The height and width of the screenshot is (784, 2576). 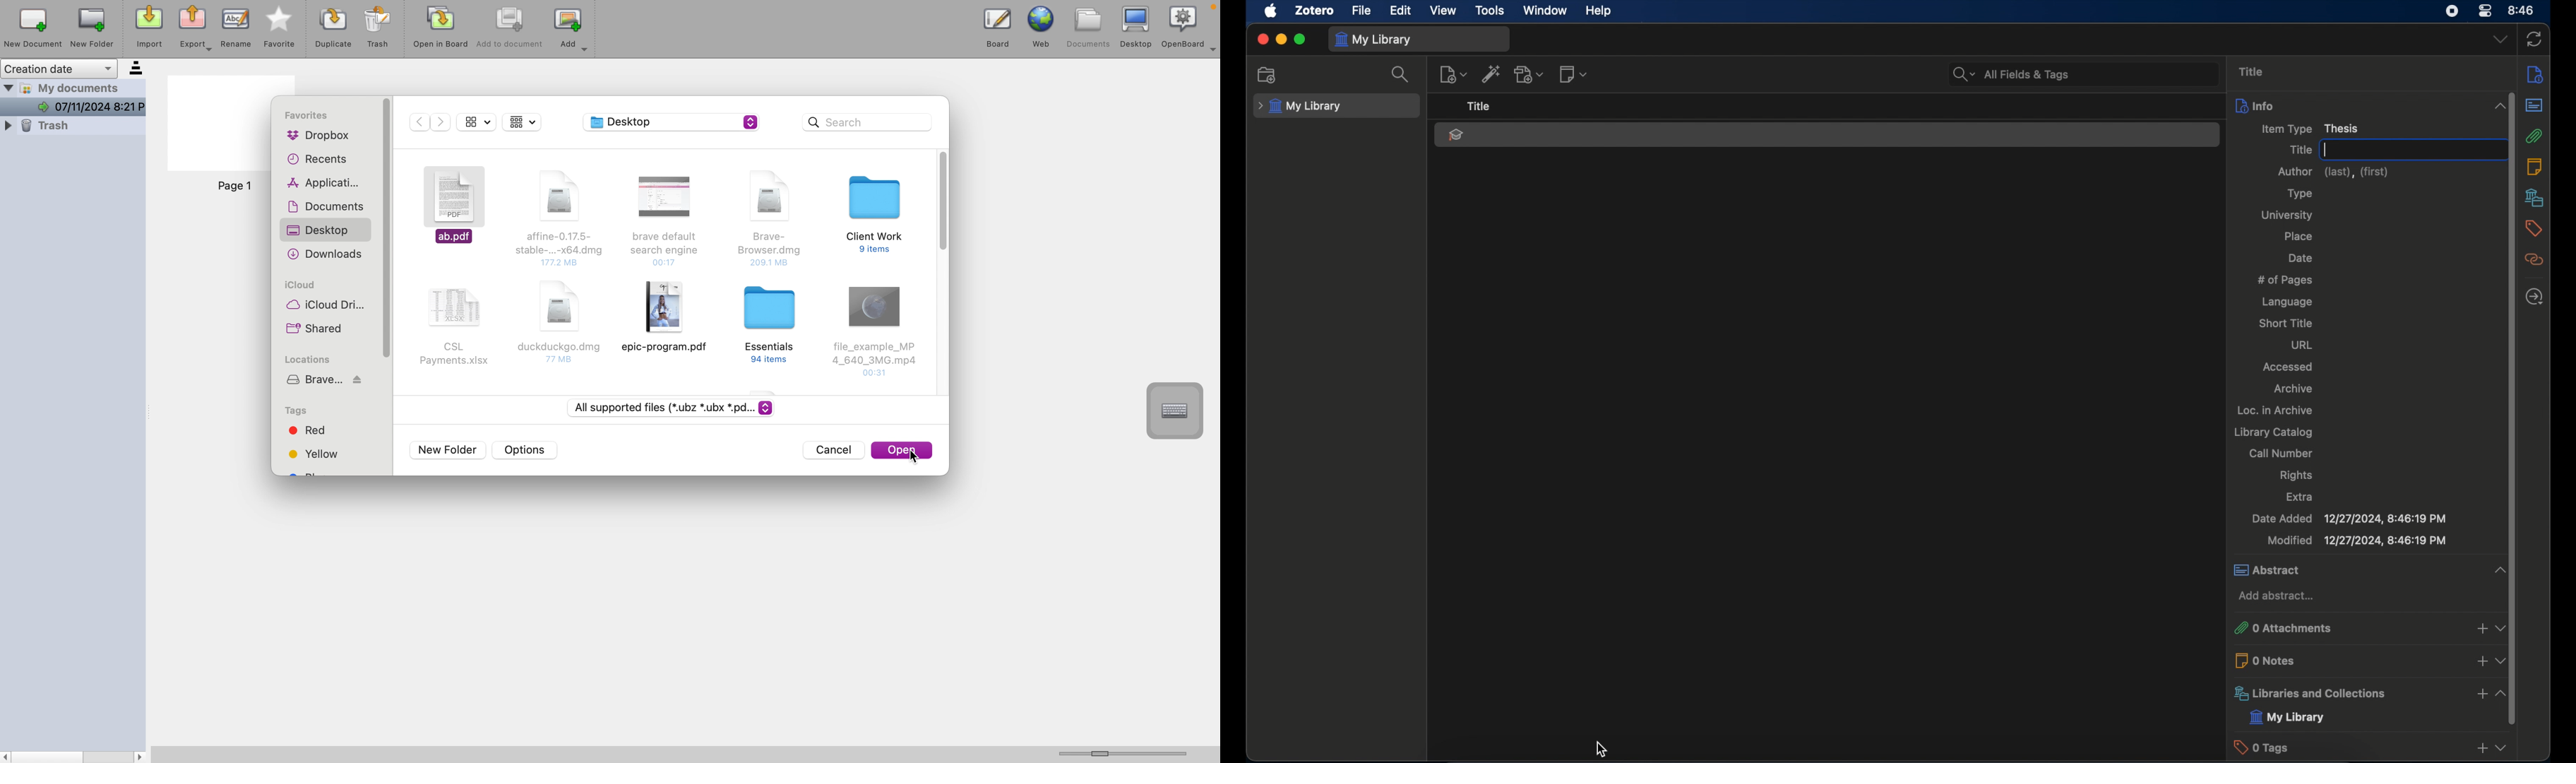 I want to click on info, so click(x=2353, y=104).